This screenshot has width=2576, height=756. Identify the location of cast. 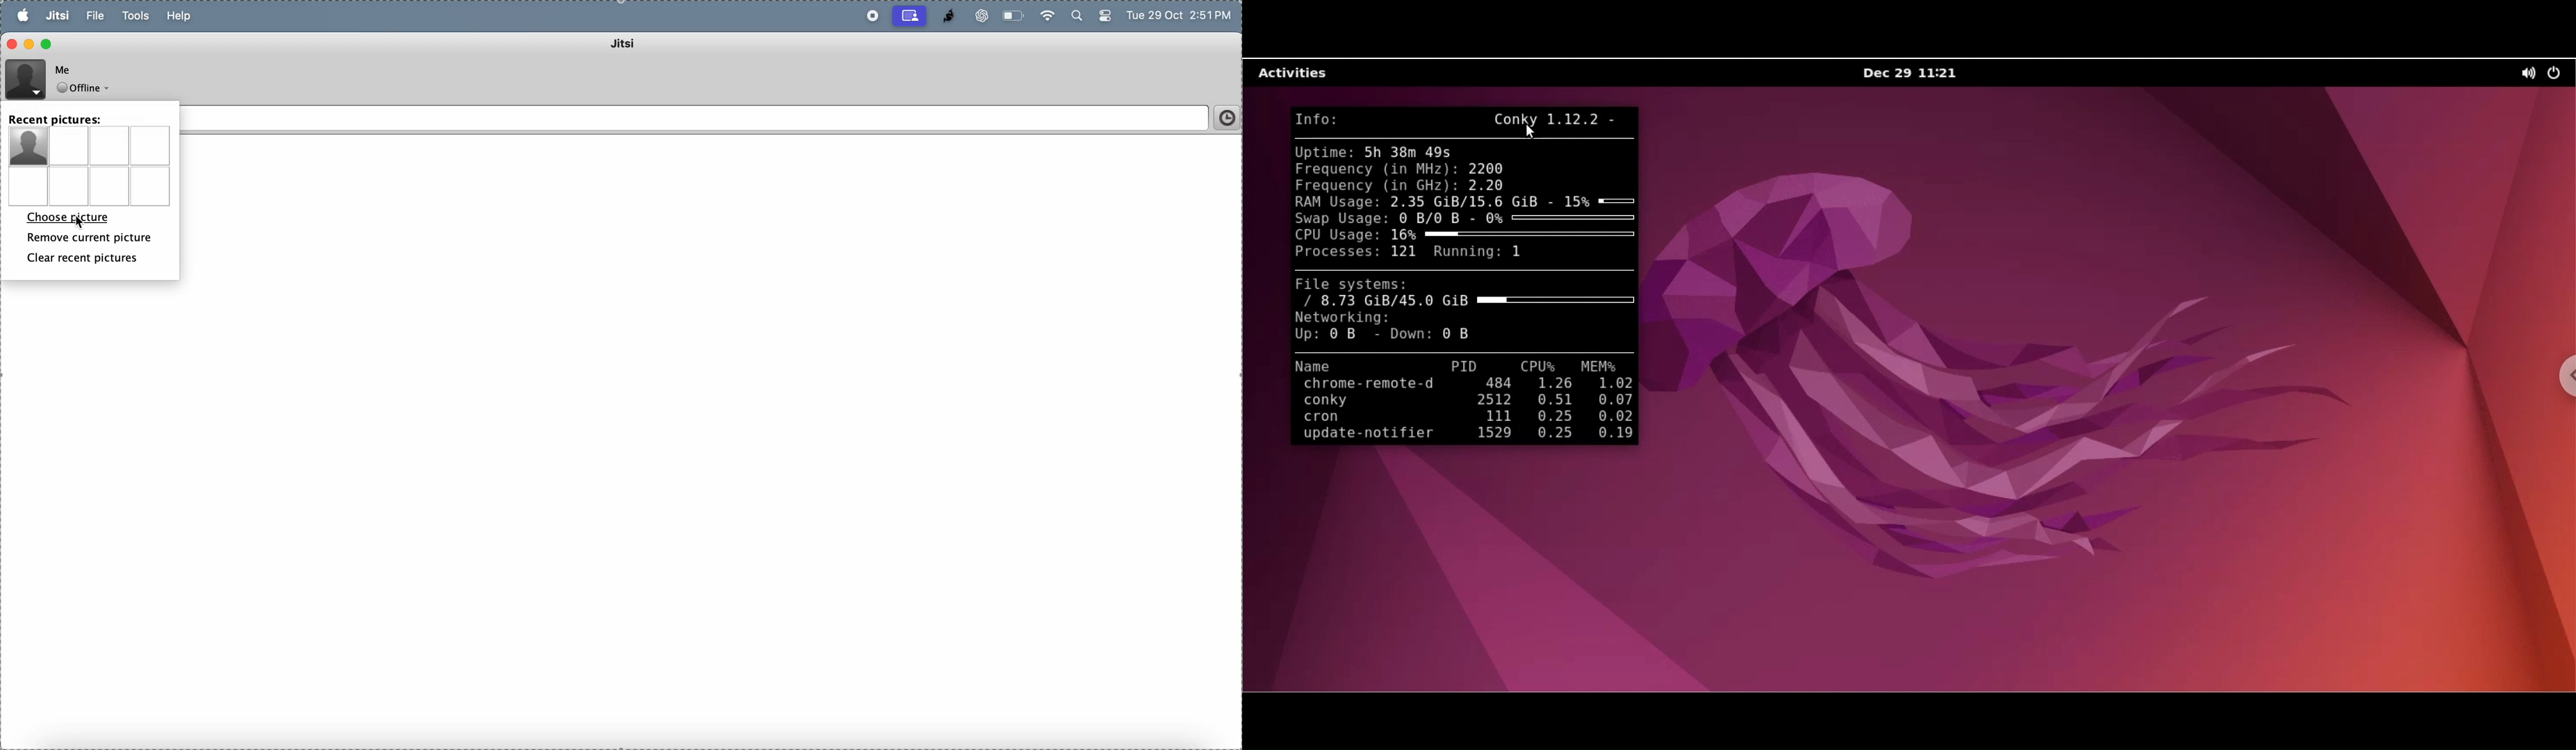
(910, 16).